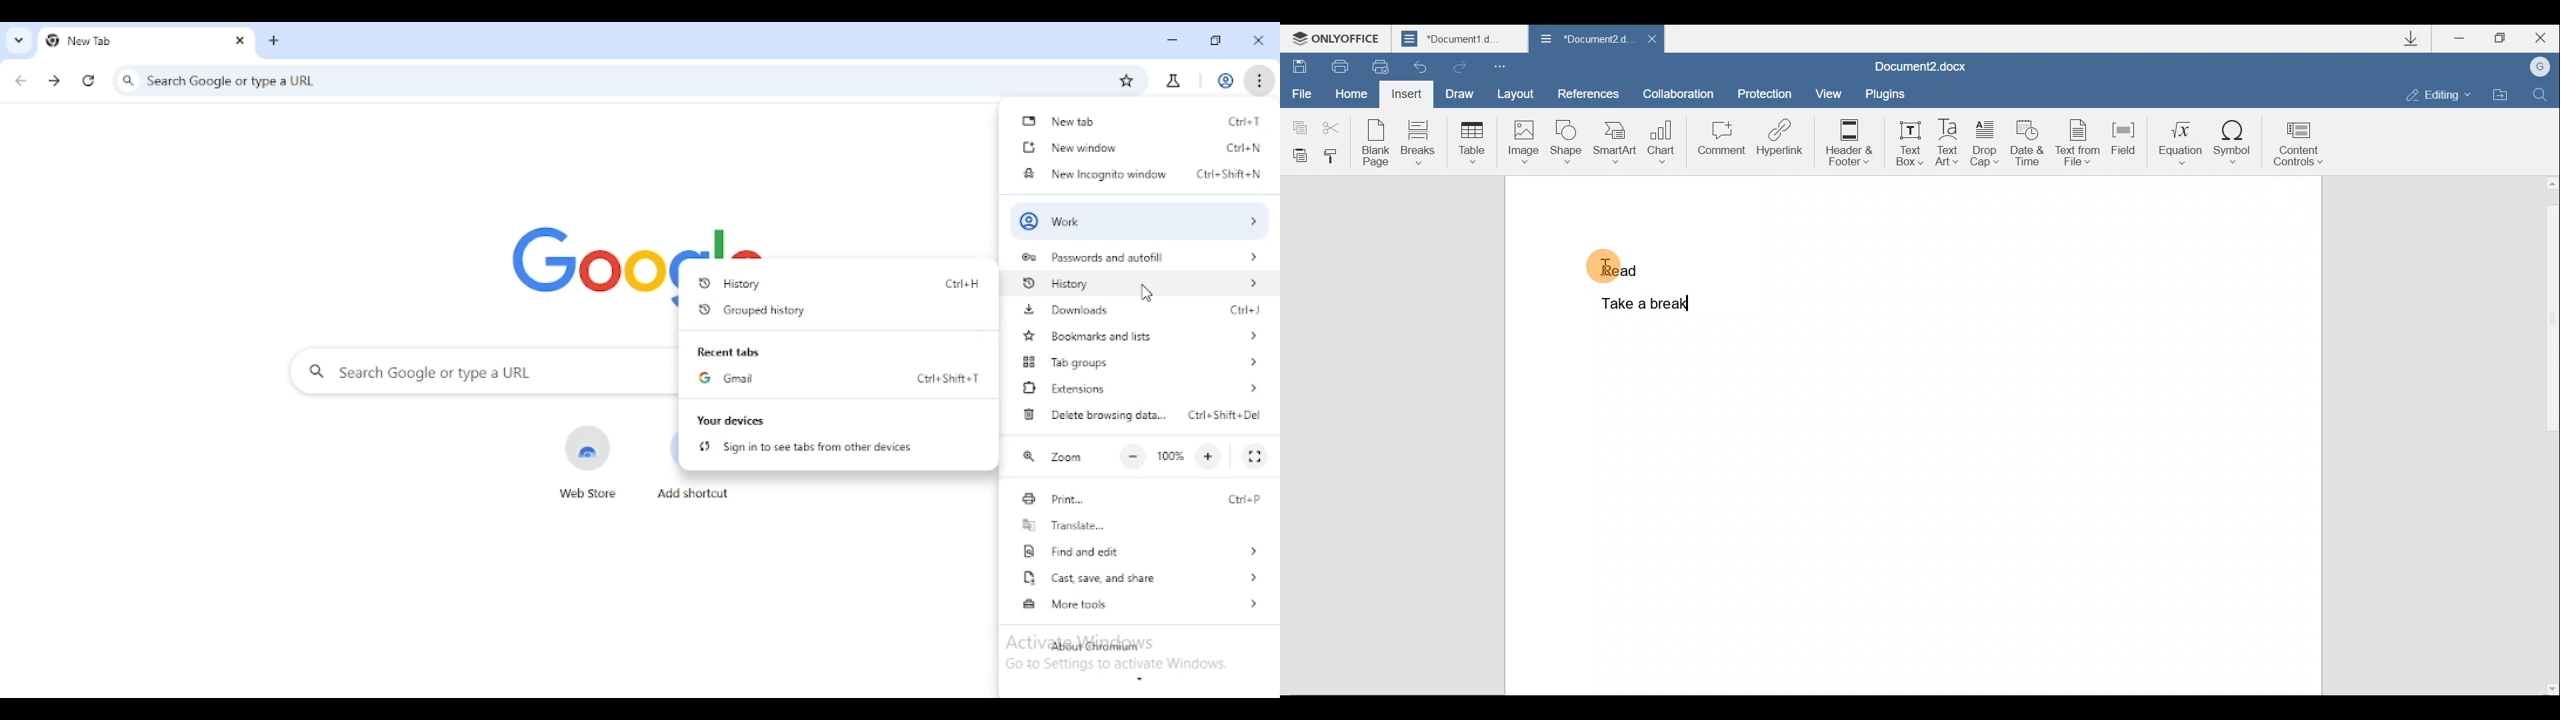  What do you see at coordinates (594, 80) in the screenshot?
I see `search google or type a URL` at bounding box center [594, 80].